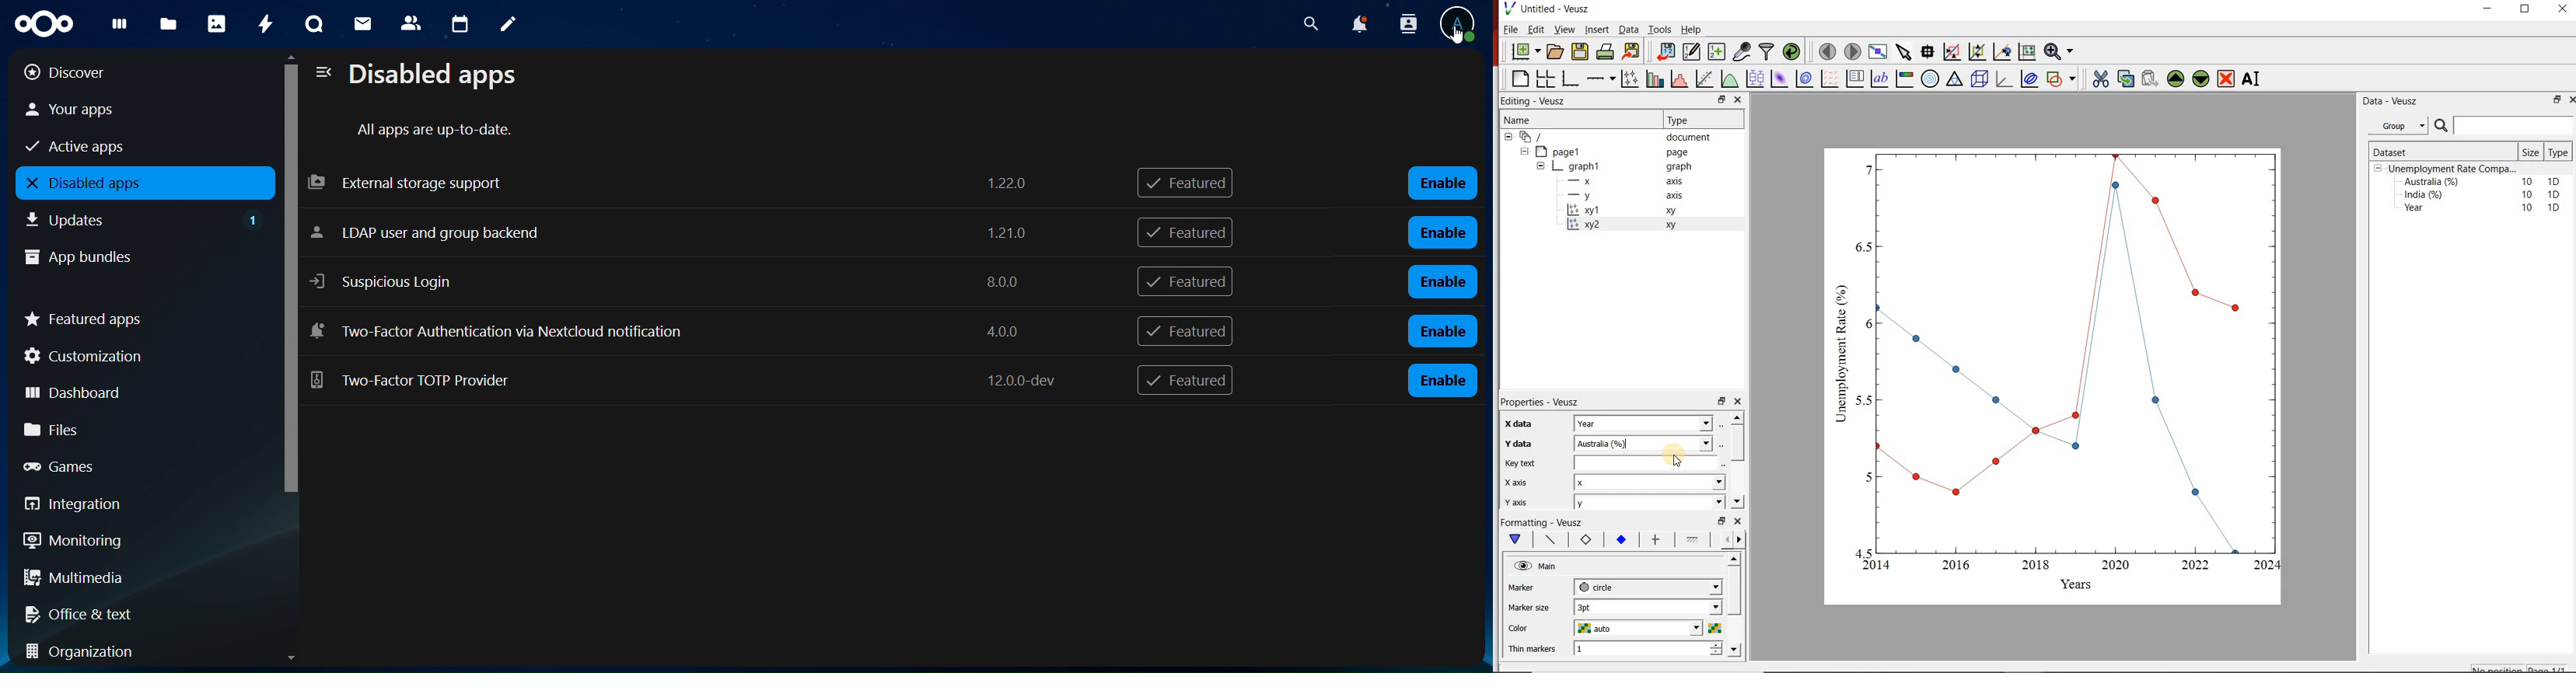 The width and height of the screenshot is (2576, 700). Describe the element at coordinates (1737, 501) in the screenshot. I see `move down` at that location.